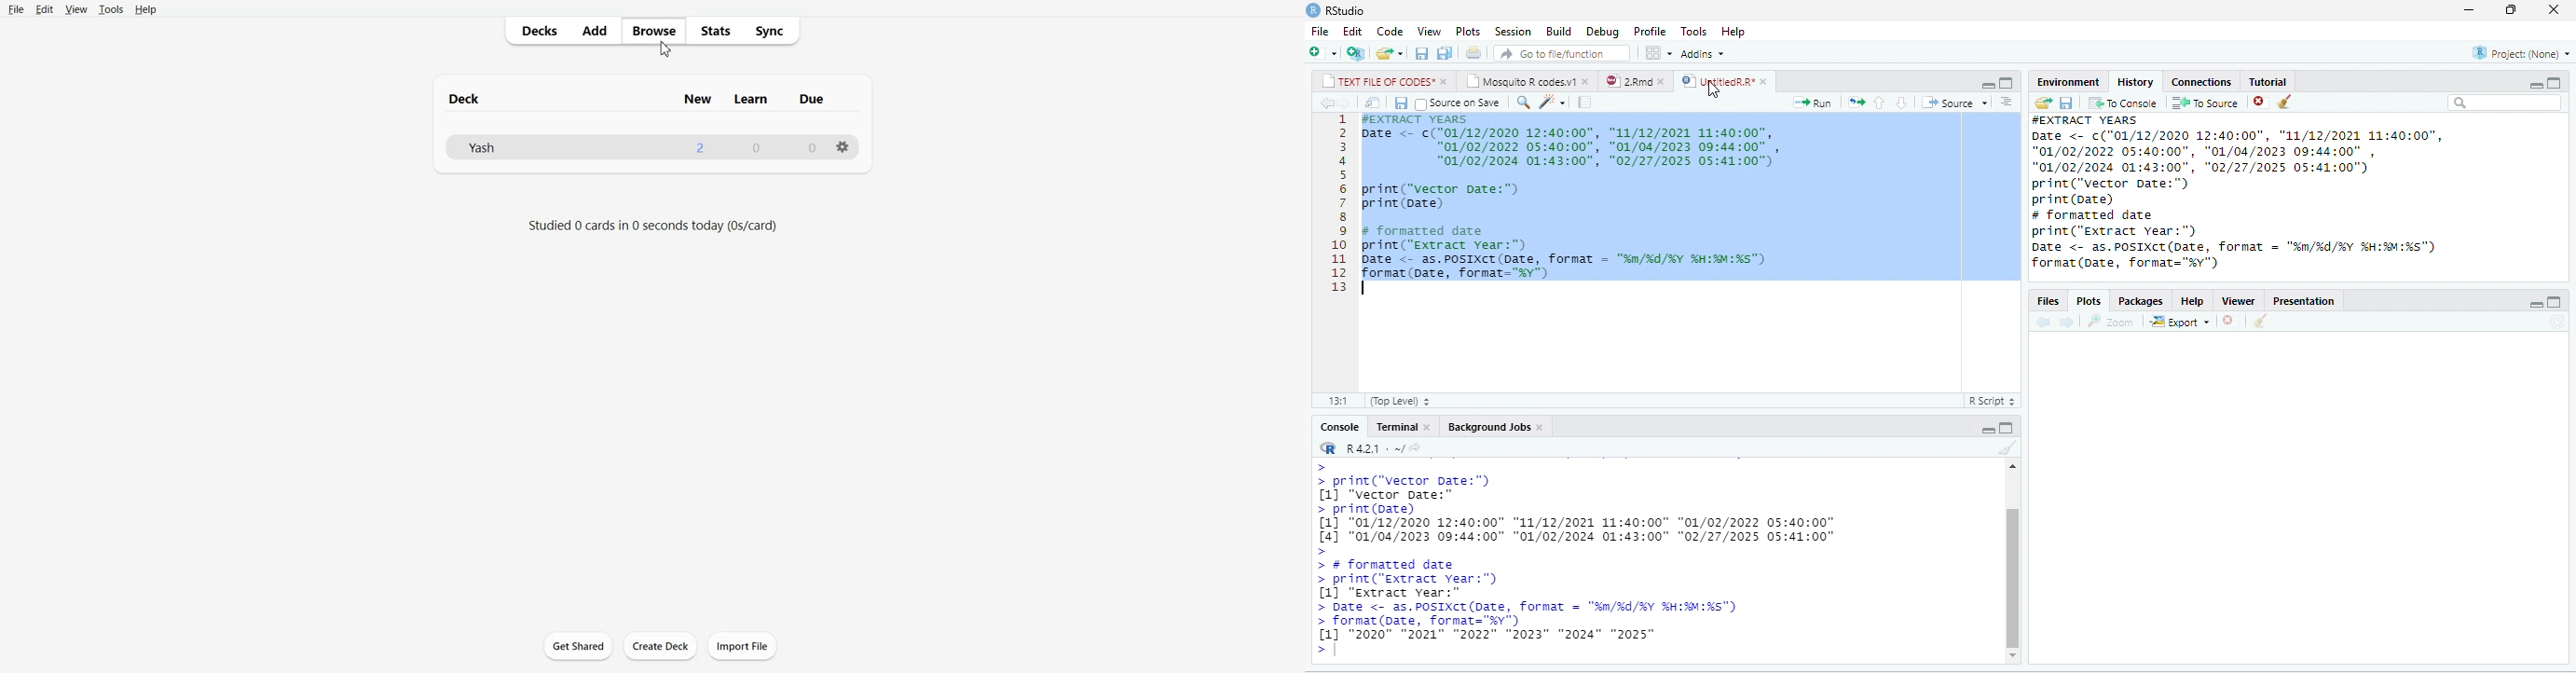 Image resolution: width=2576 pixels, height=700 pixels. What do you see at coordinates (2504, 103) in the screenshot?
I see `search bar` at bounding box center [2504, 103].